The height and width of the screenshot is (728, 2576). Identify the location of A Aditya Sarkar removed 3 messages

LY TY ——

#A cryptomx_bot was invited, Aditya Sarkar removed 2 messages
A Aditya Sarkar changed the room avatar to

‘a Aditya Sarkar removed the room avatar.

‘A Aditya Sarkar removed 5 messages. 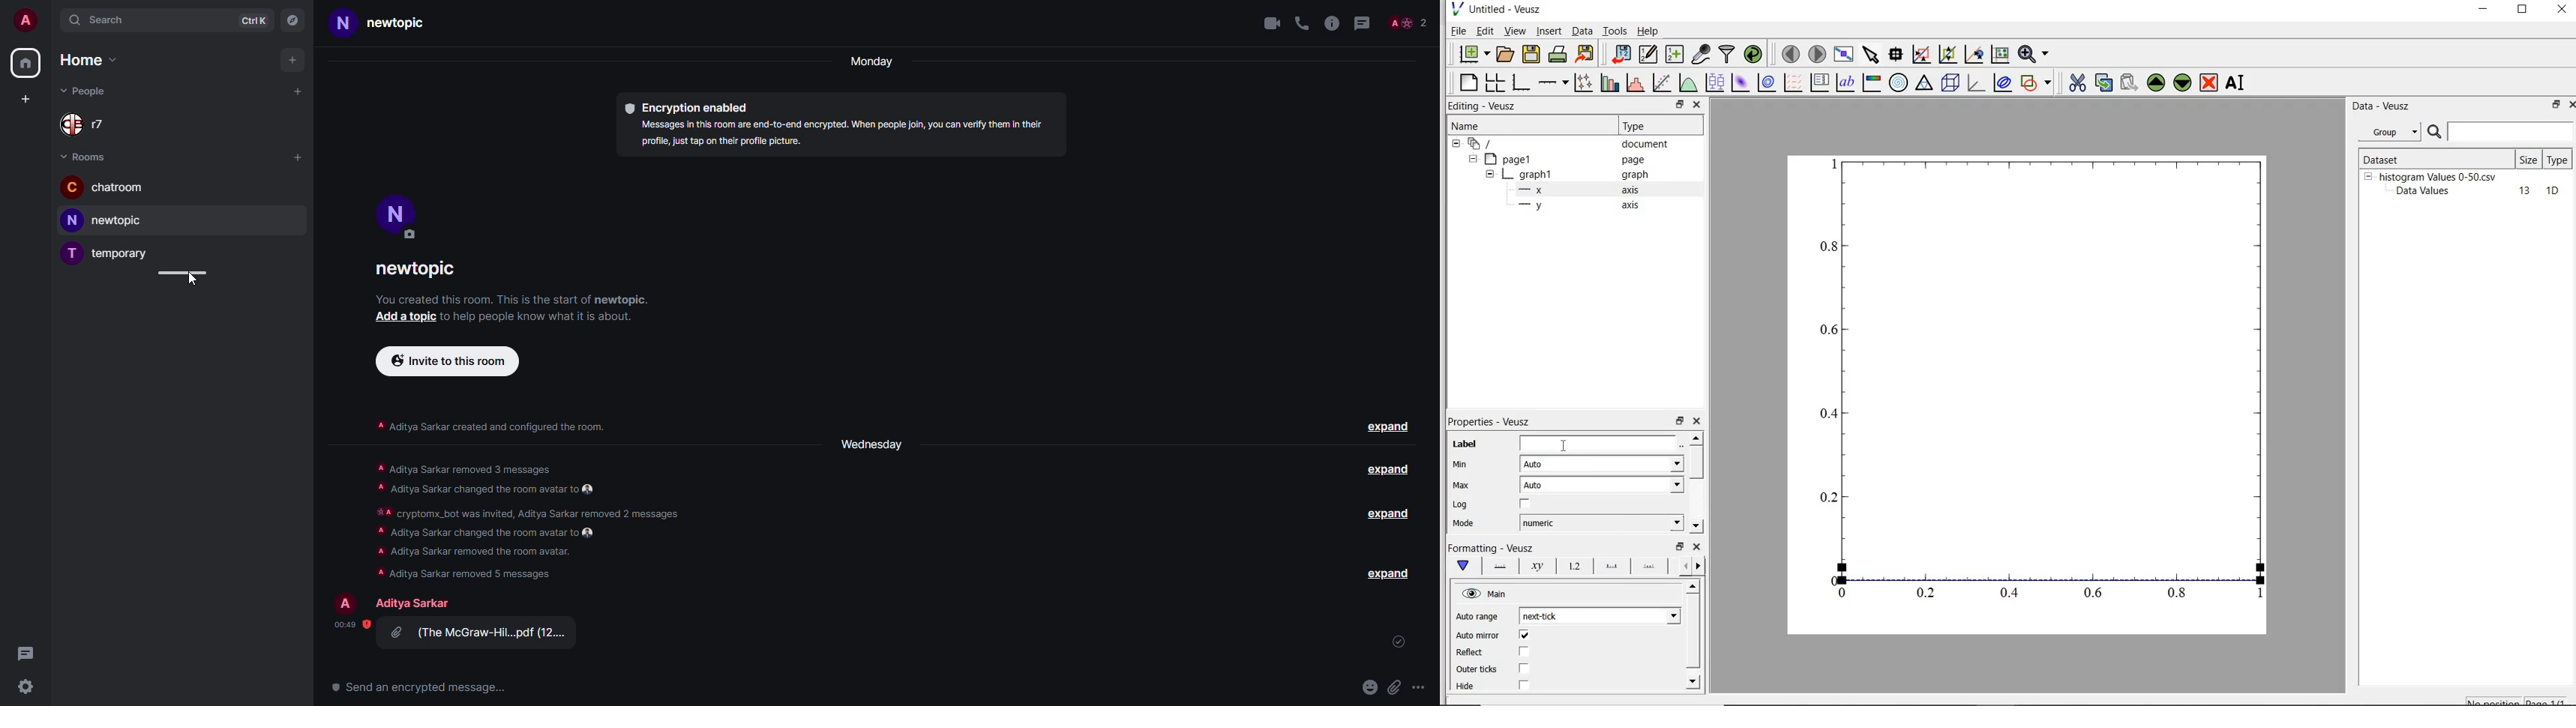
(529, 517).